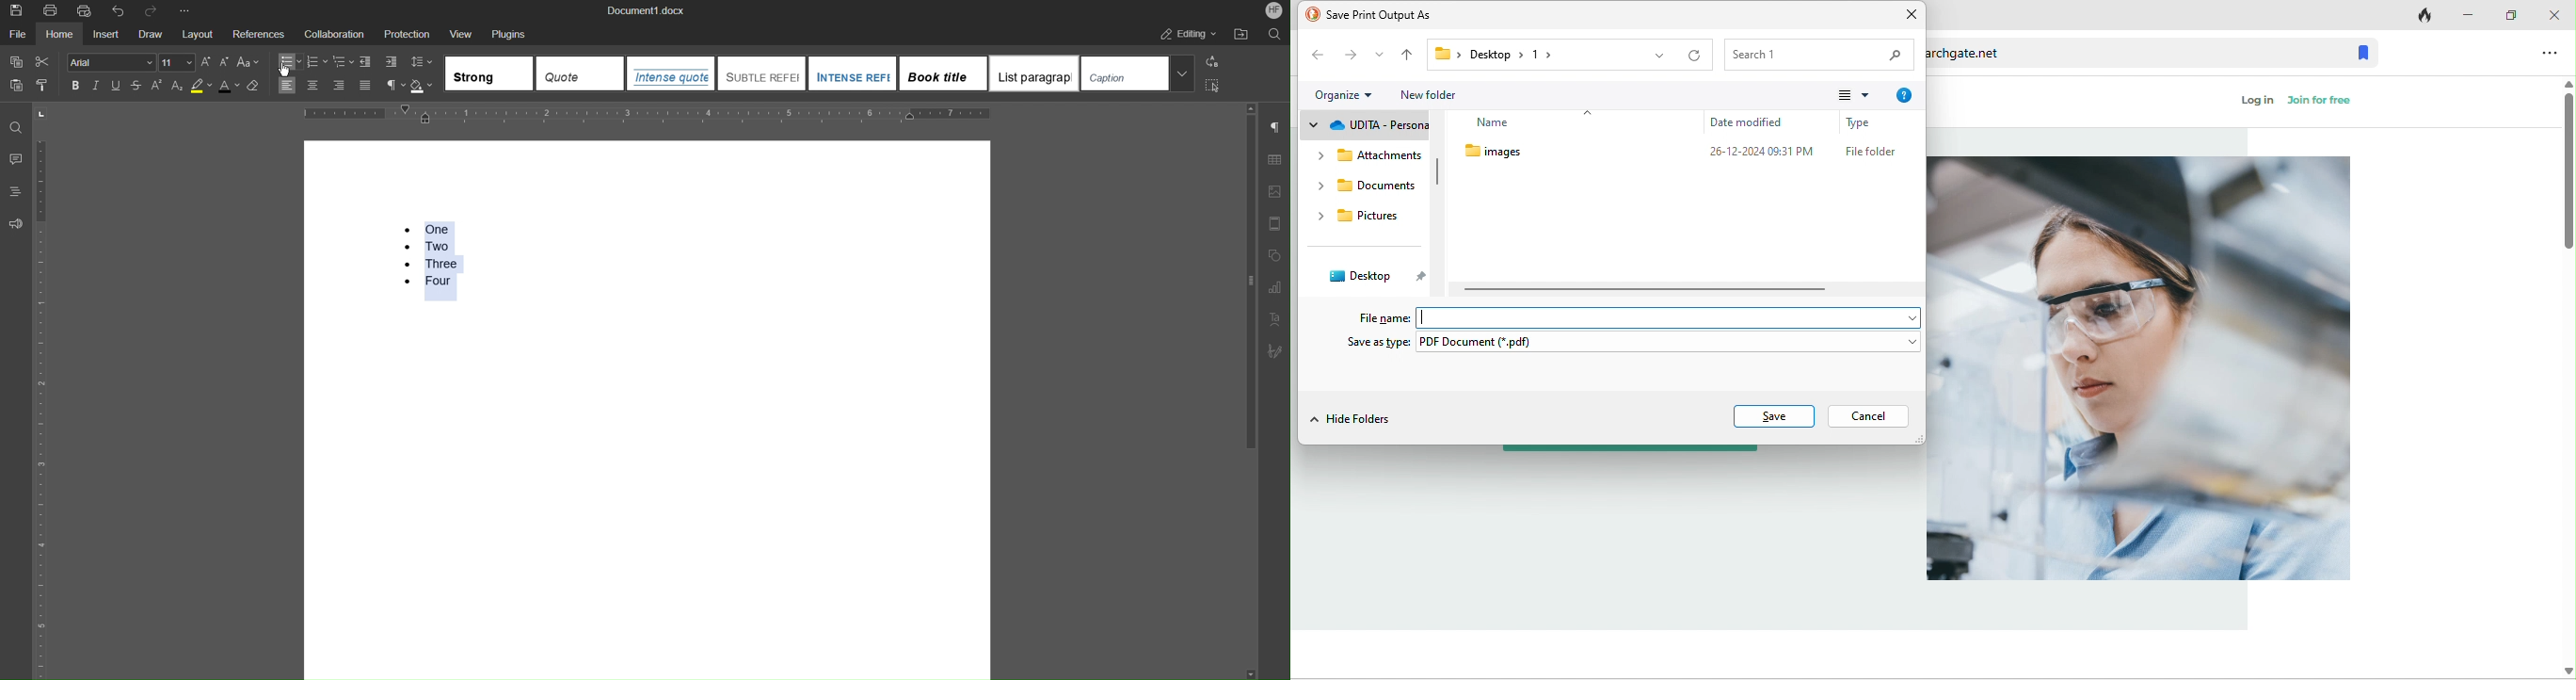  Describe the element at coordinates (423, 63) in the screenshot. I see `Line Spacing` at that location.